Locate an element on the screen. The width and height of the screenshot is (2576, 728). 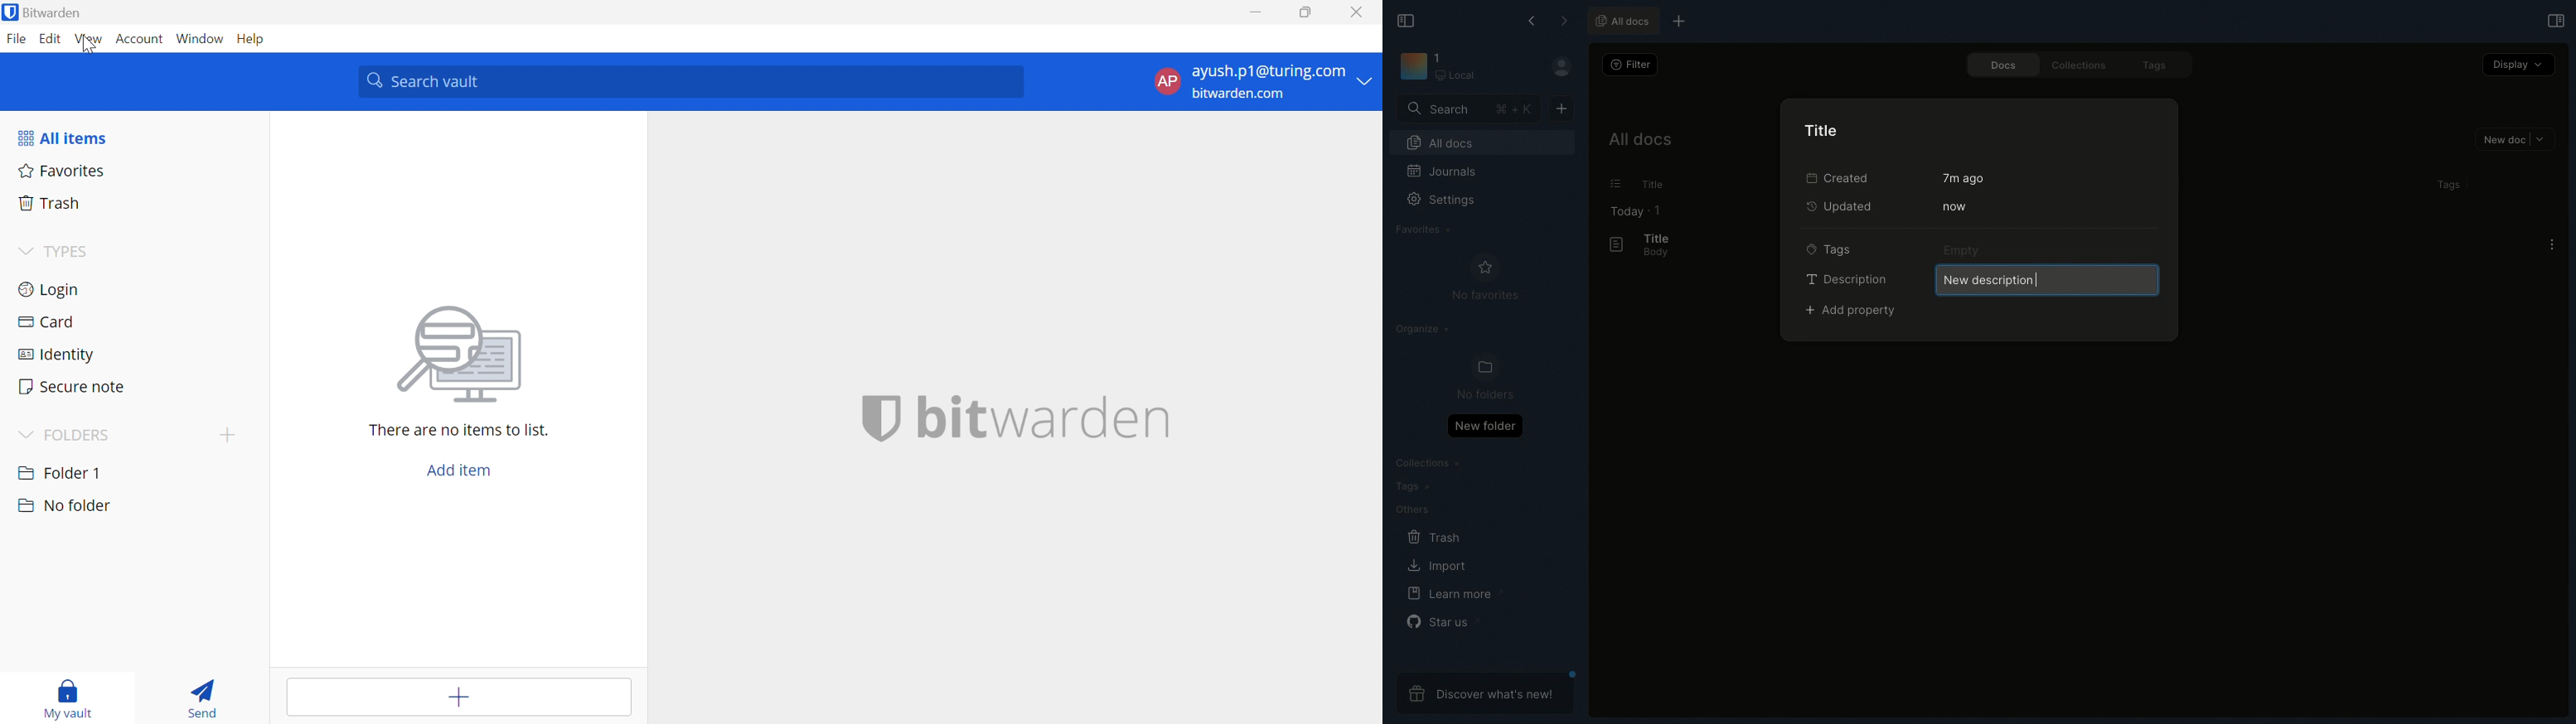
All docs is located at coordinates (1621, 22).